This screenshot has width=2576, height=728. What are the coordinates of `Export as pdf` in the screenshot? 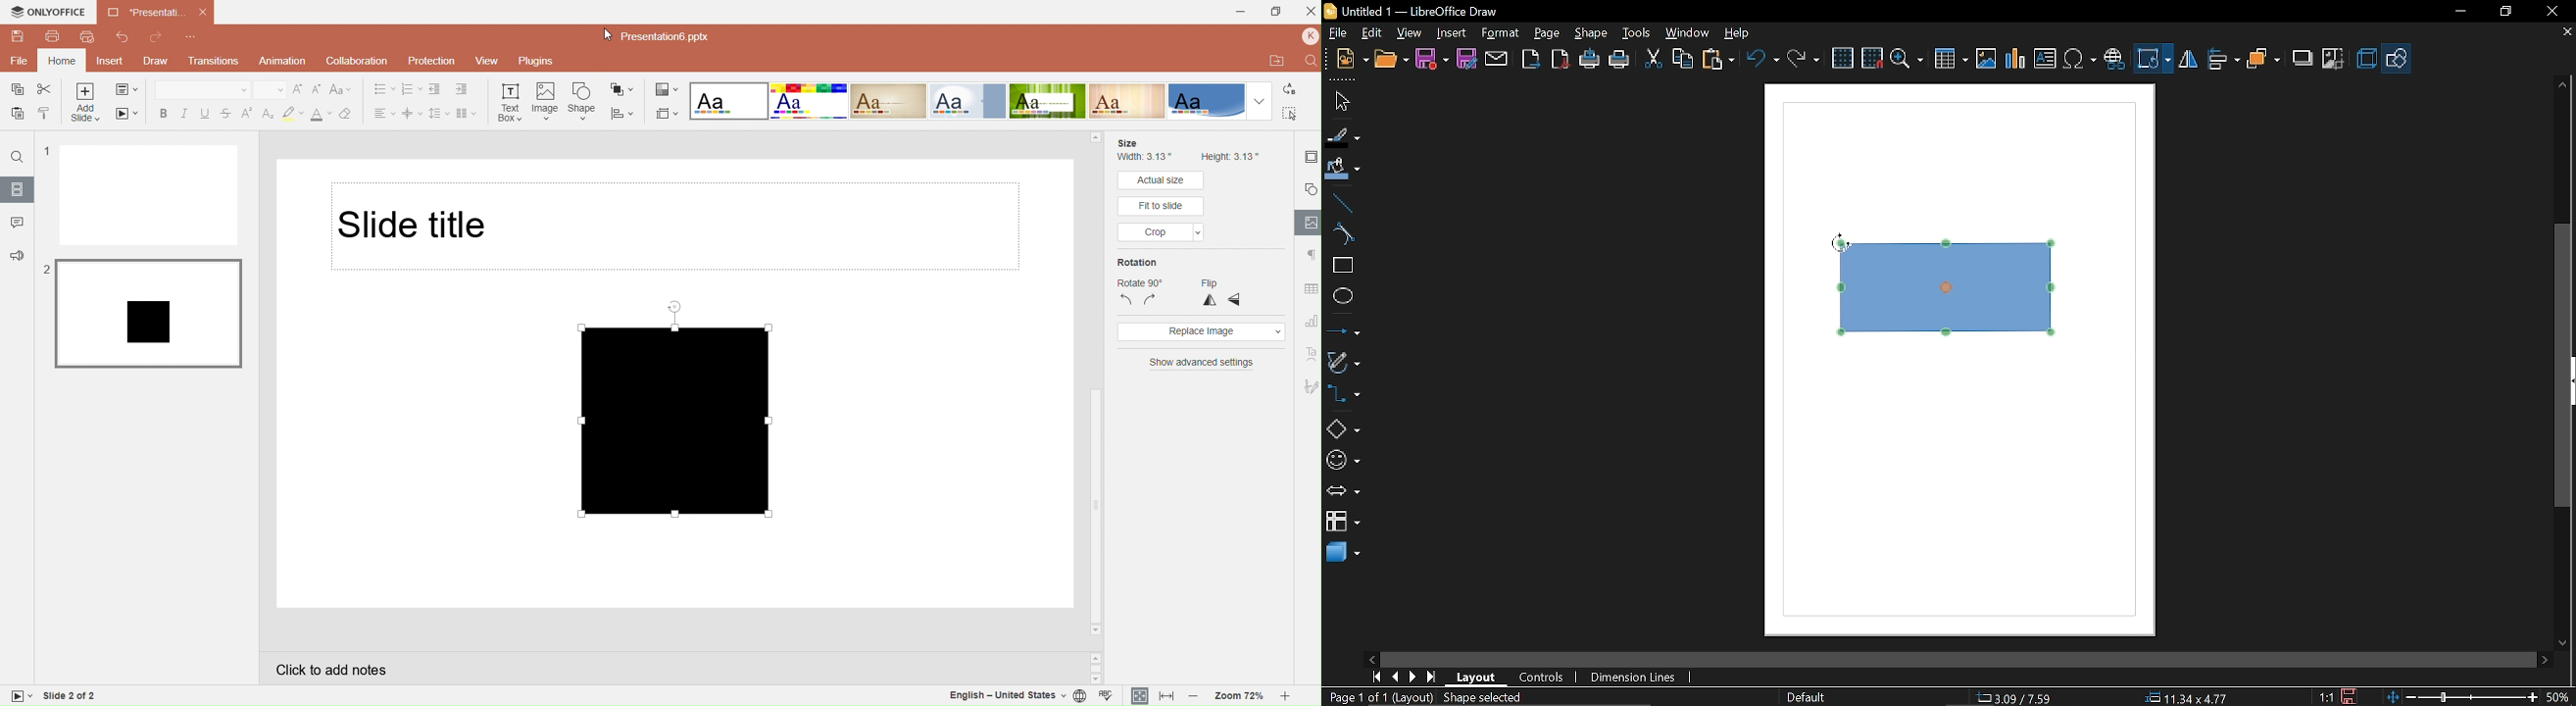 It's located at (1561, 60).